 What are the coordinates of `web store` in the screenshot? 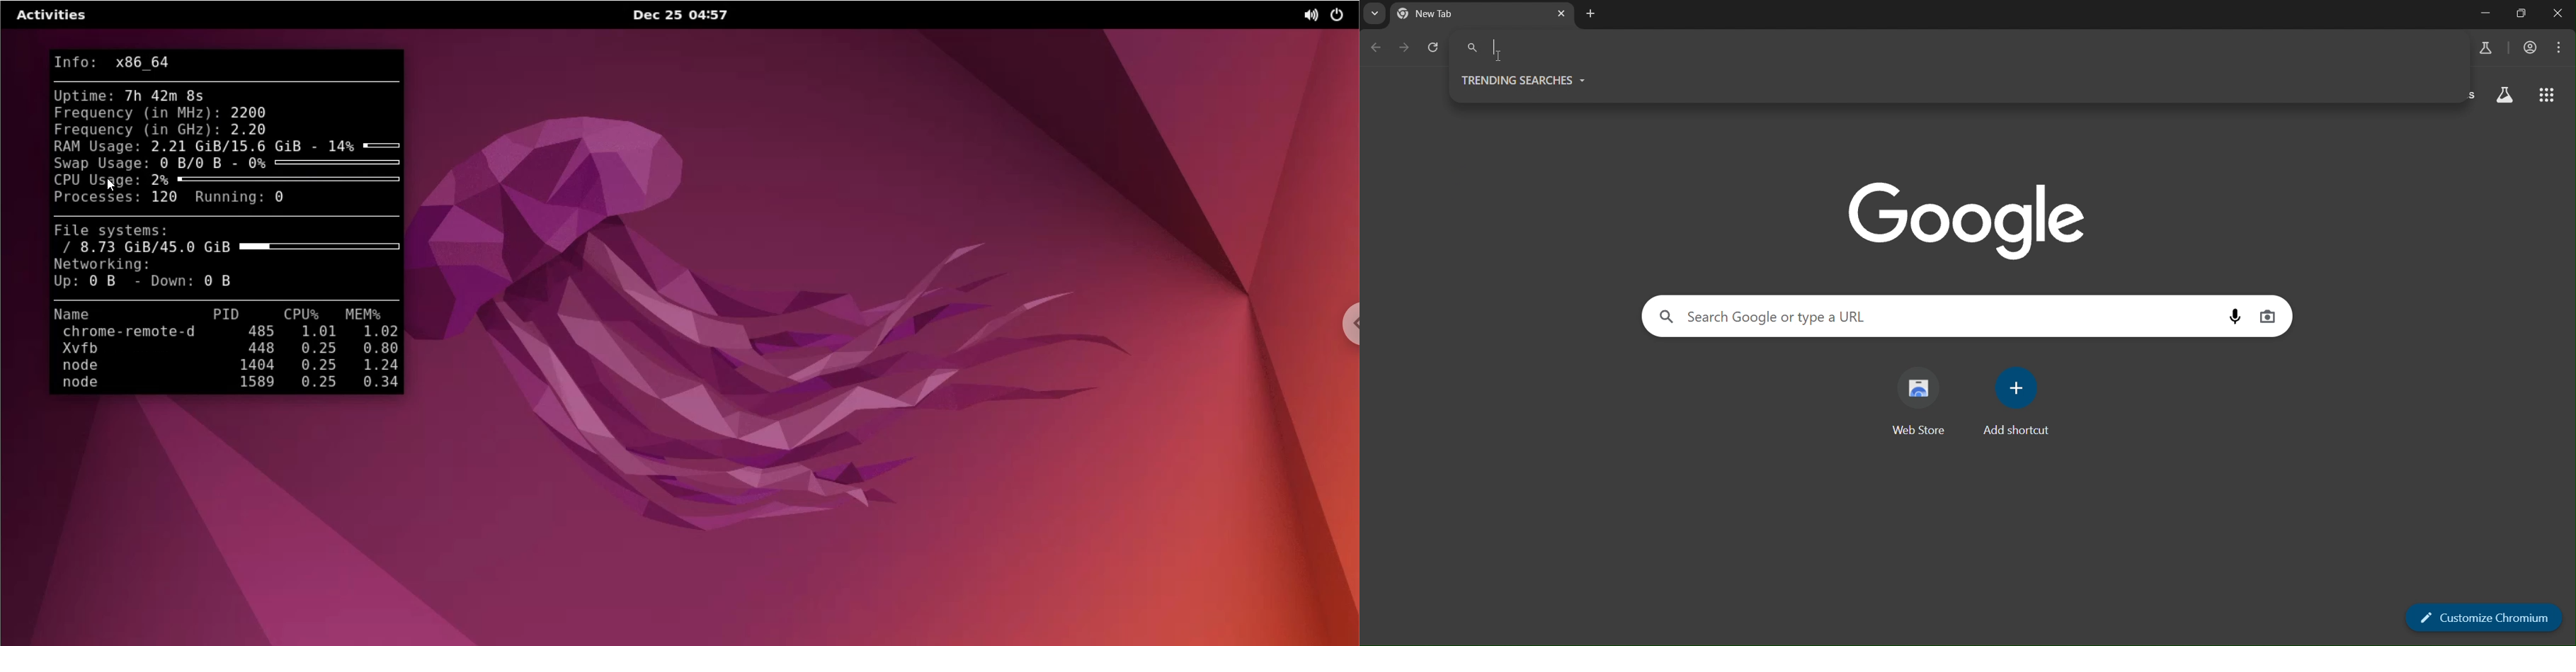 It's located at (1919, 403).